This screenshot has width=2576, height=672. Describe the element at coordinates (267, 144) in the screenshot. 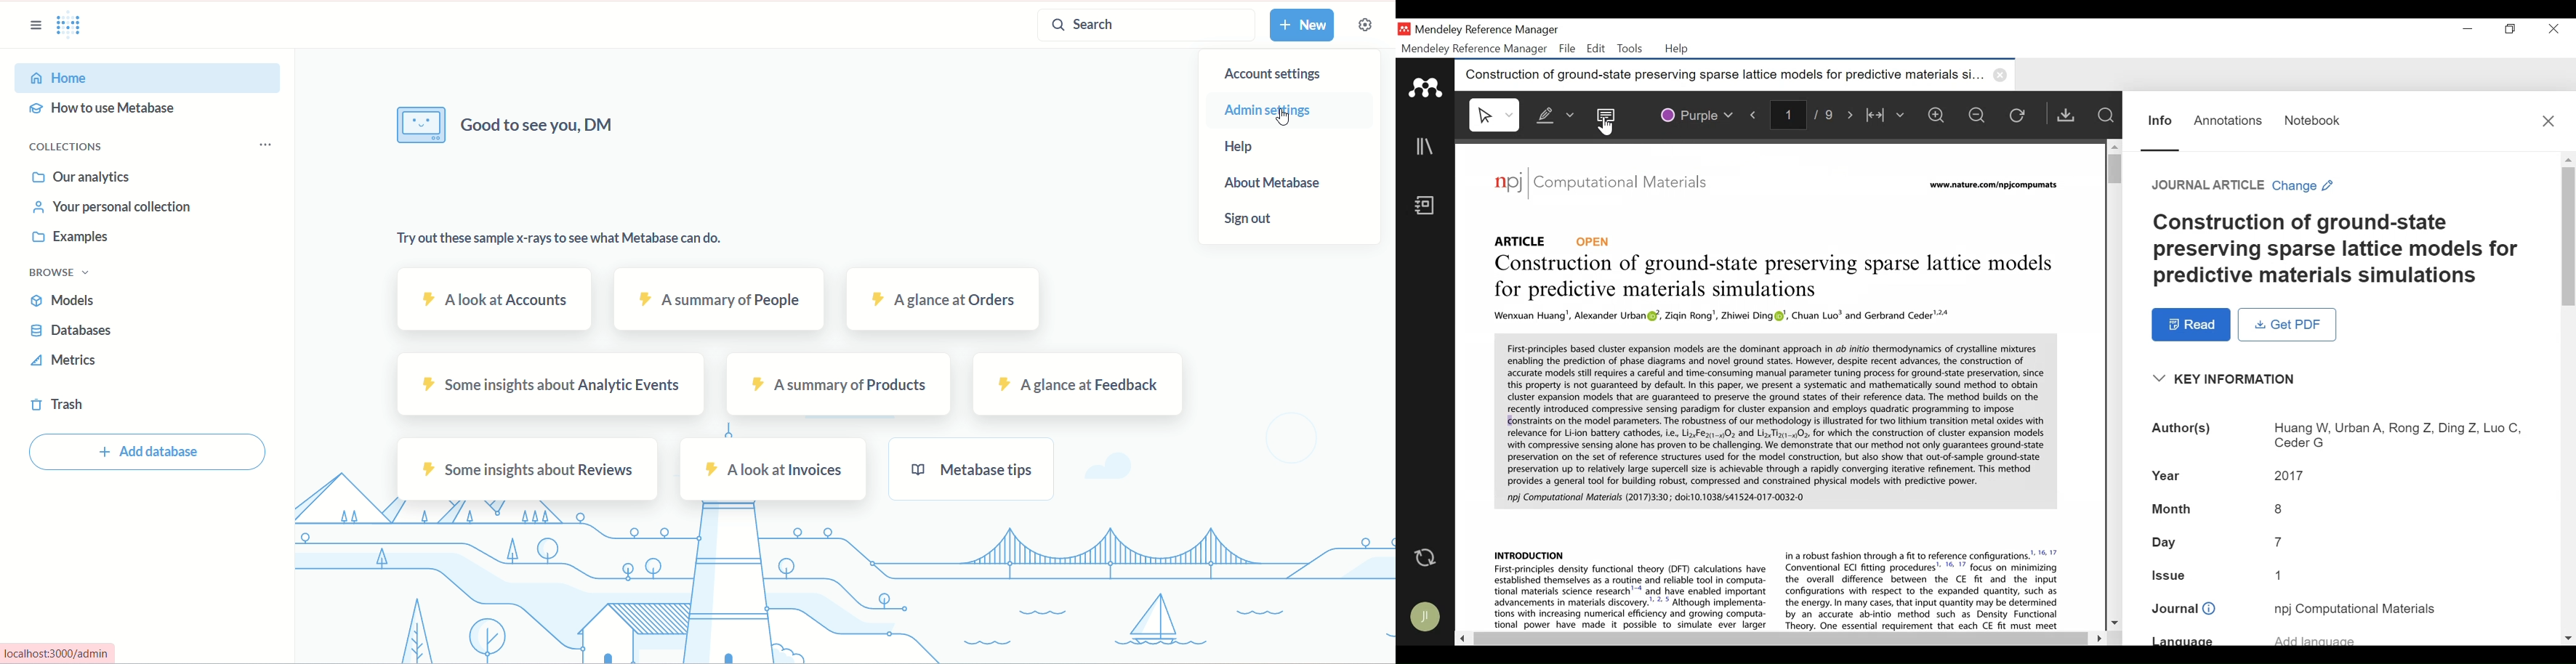

I see `more` at that location.